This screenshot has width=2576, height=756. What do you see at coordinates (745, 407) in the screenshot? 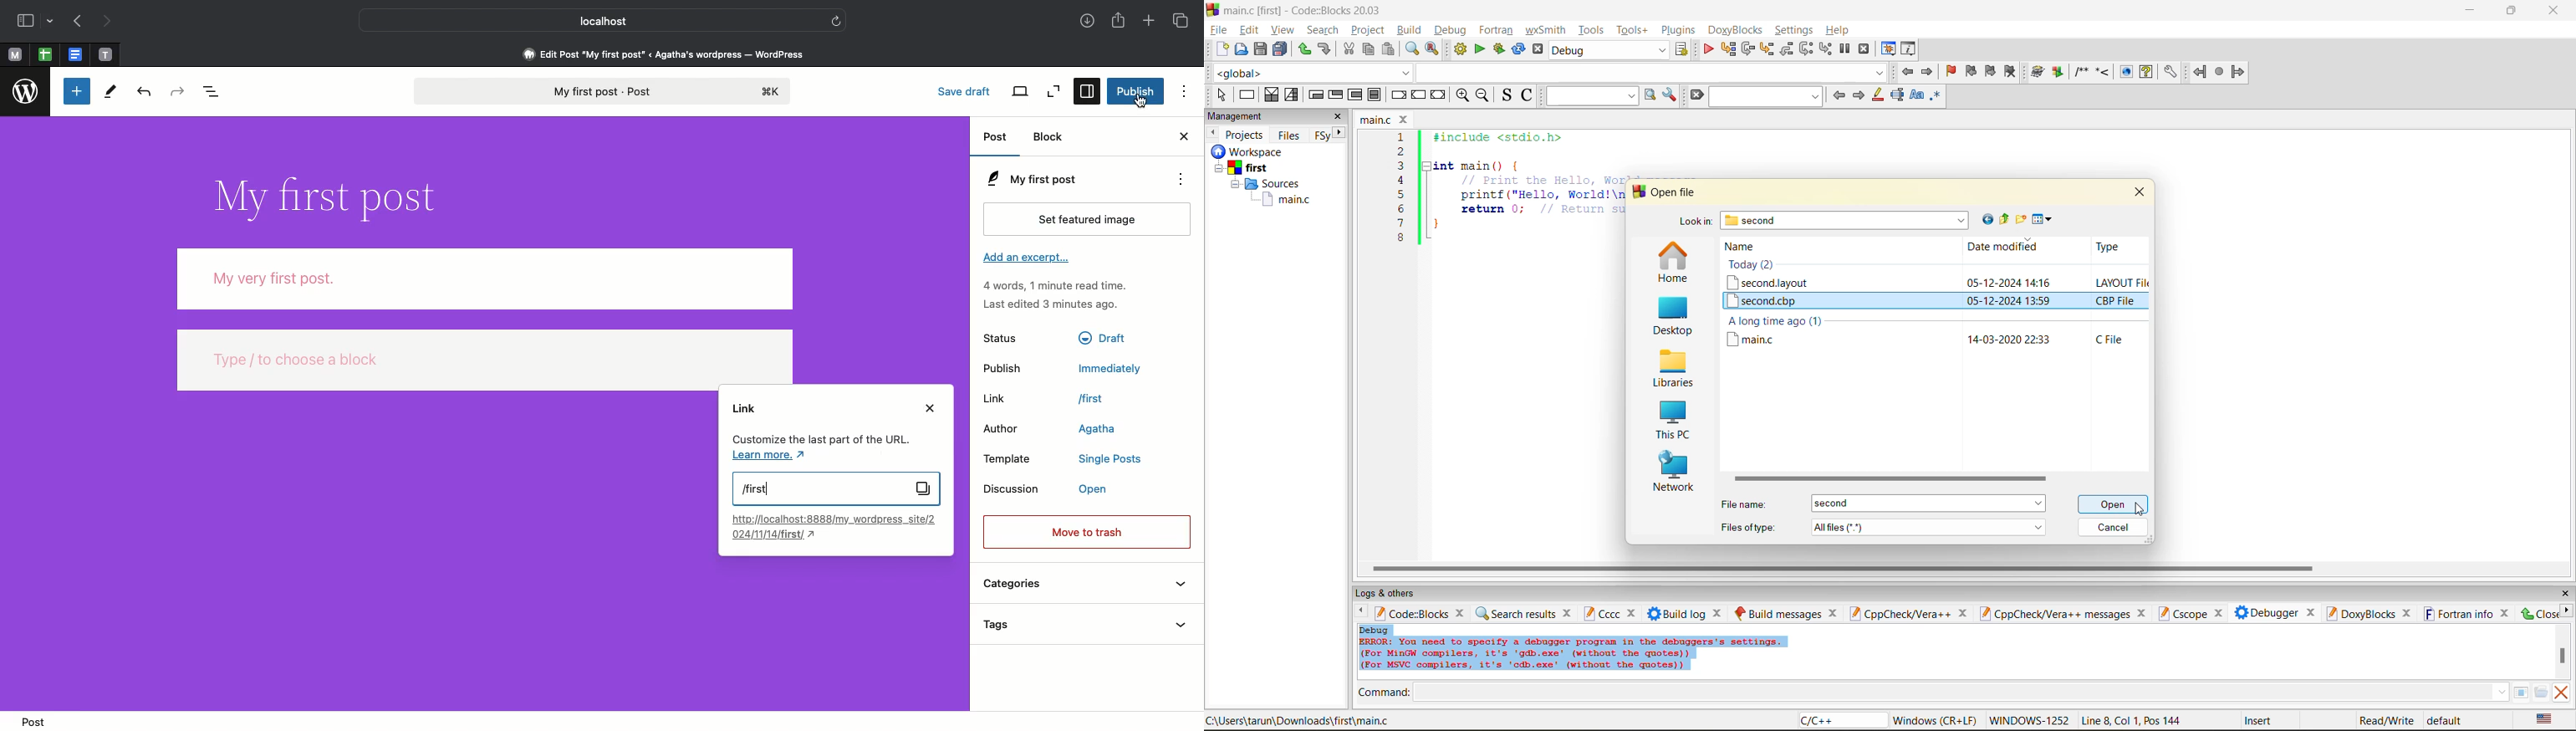
I see `Link` at bounding box center [745, 407].